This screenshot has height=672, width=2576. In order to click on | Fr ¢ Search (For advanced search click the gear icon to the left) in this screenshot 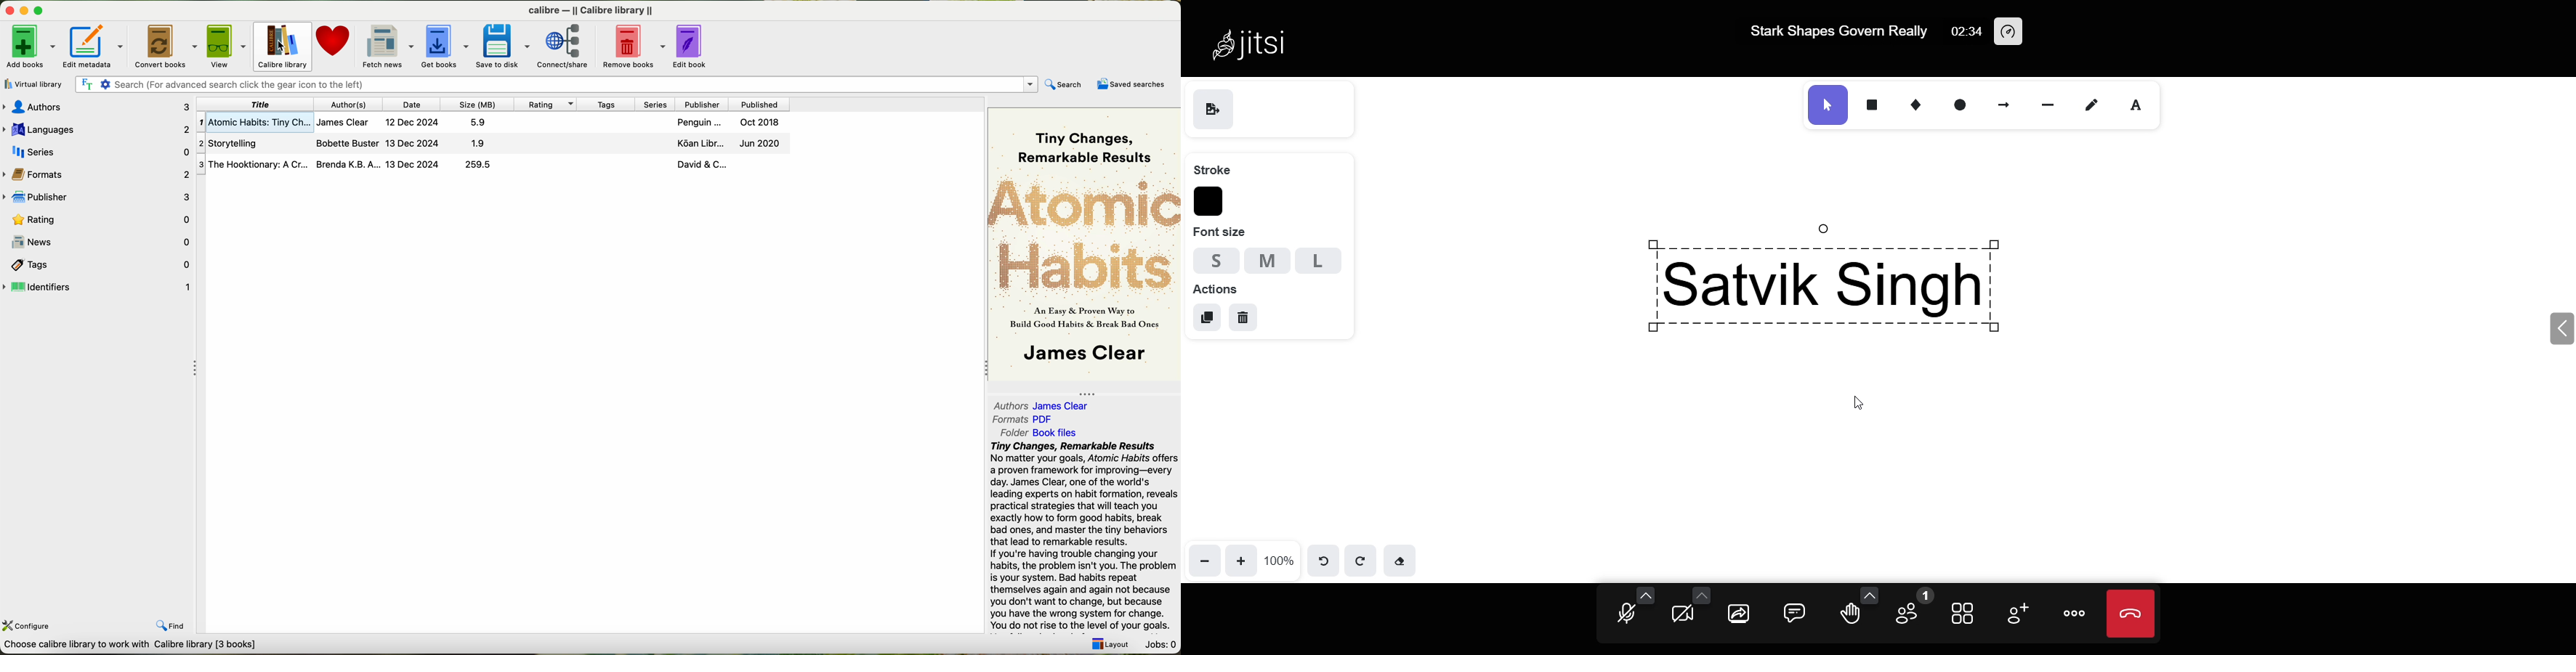, I will do `click(553, 83)`.